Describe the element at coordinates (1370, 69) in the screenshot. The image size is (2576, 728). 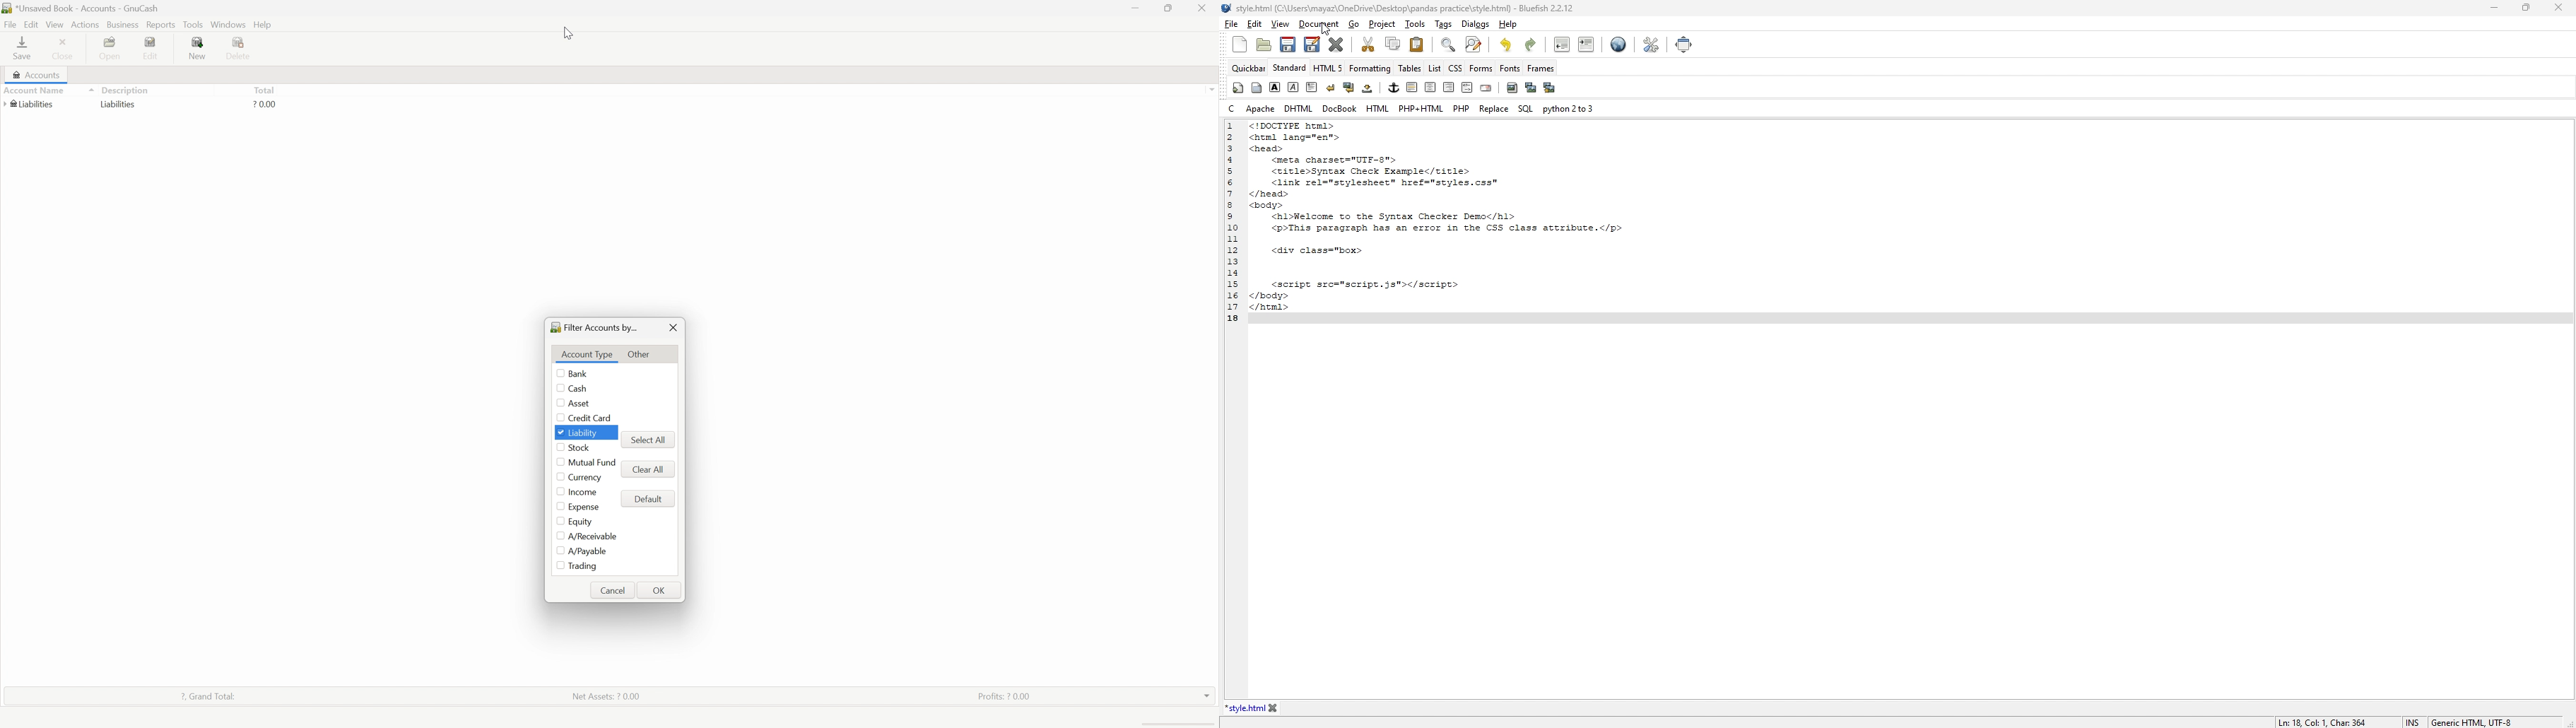
I see `formatting` at that location.